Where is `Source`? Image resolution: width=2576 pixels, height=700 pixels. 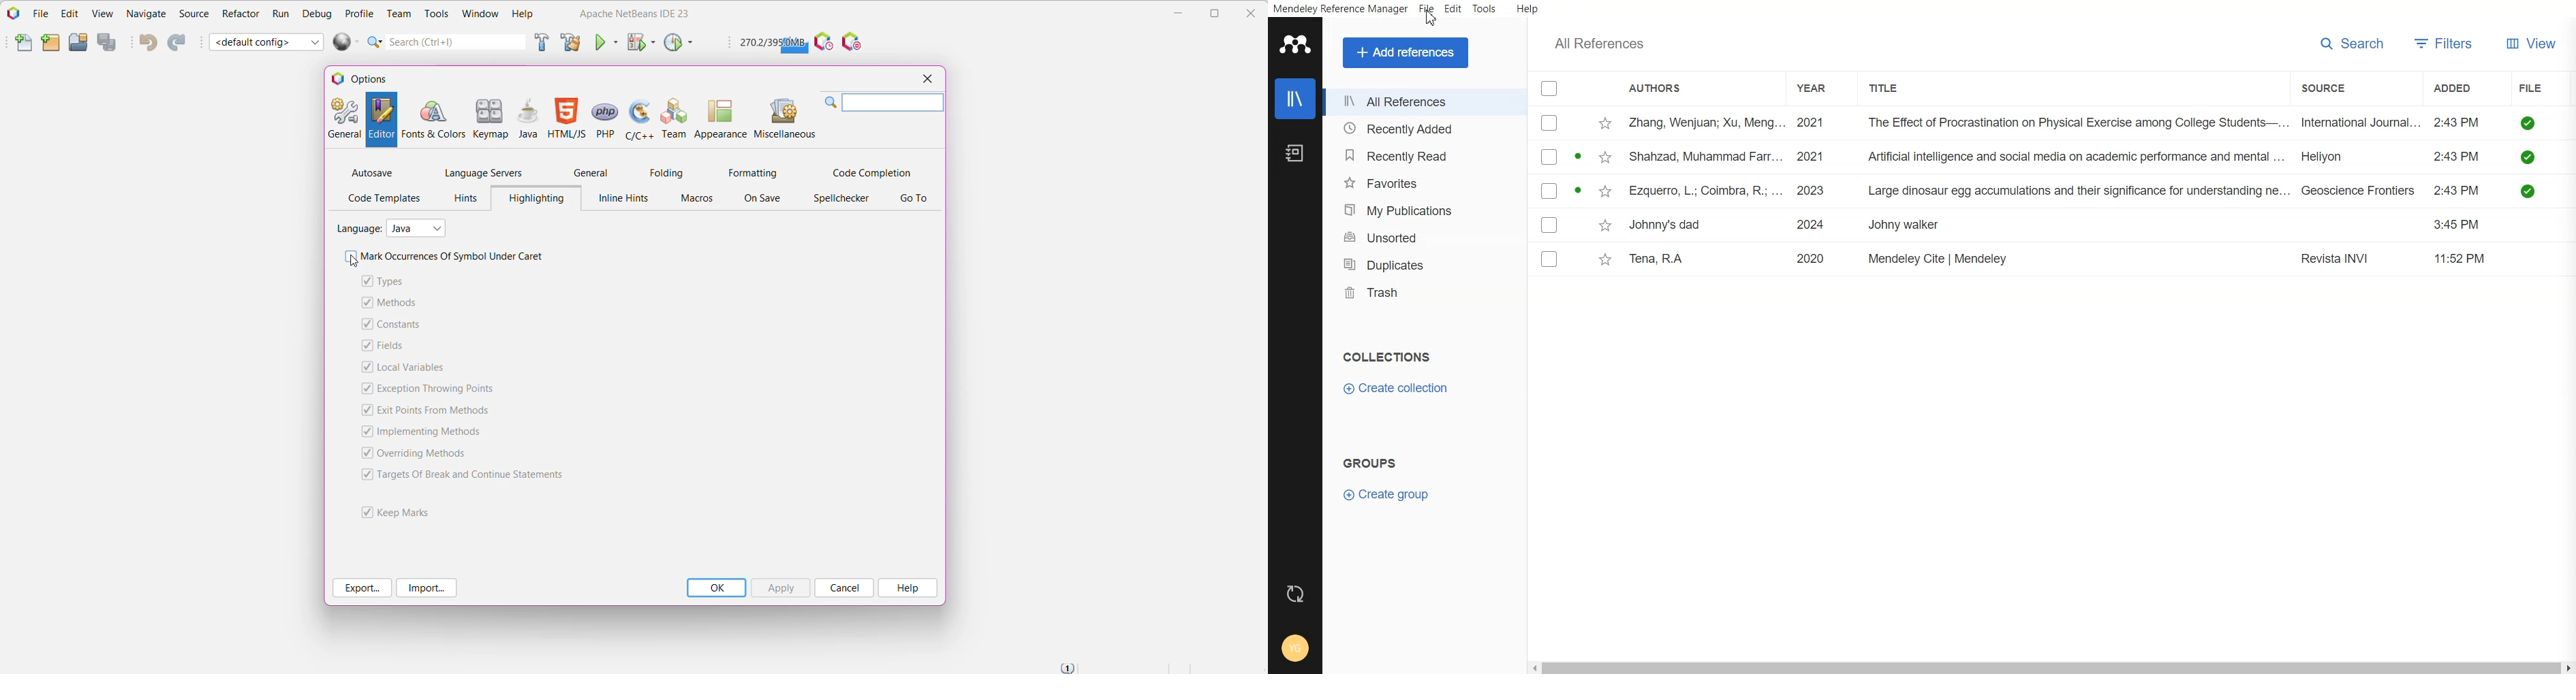
Source is located at coordinates (2330, 89).